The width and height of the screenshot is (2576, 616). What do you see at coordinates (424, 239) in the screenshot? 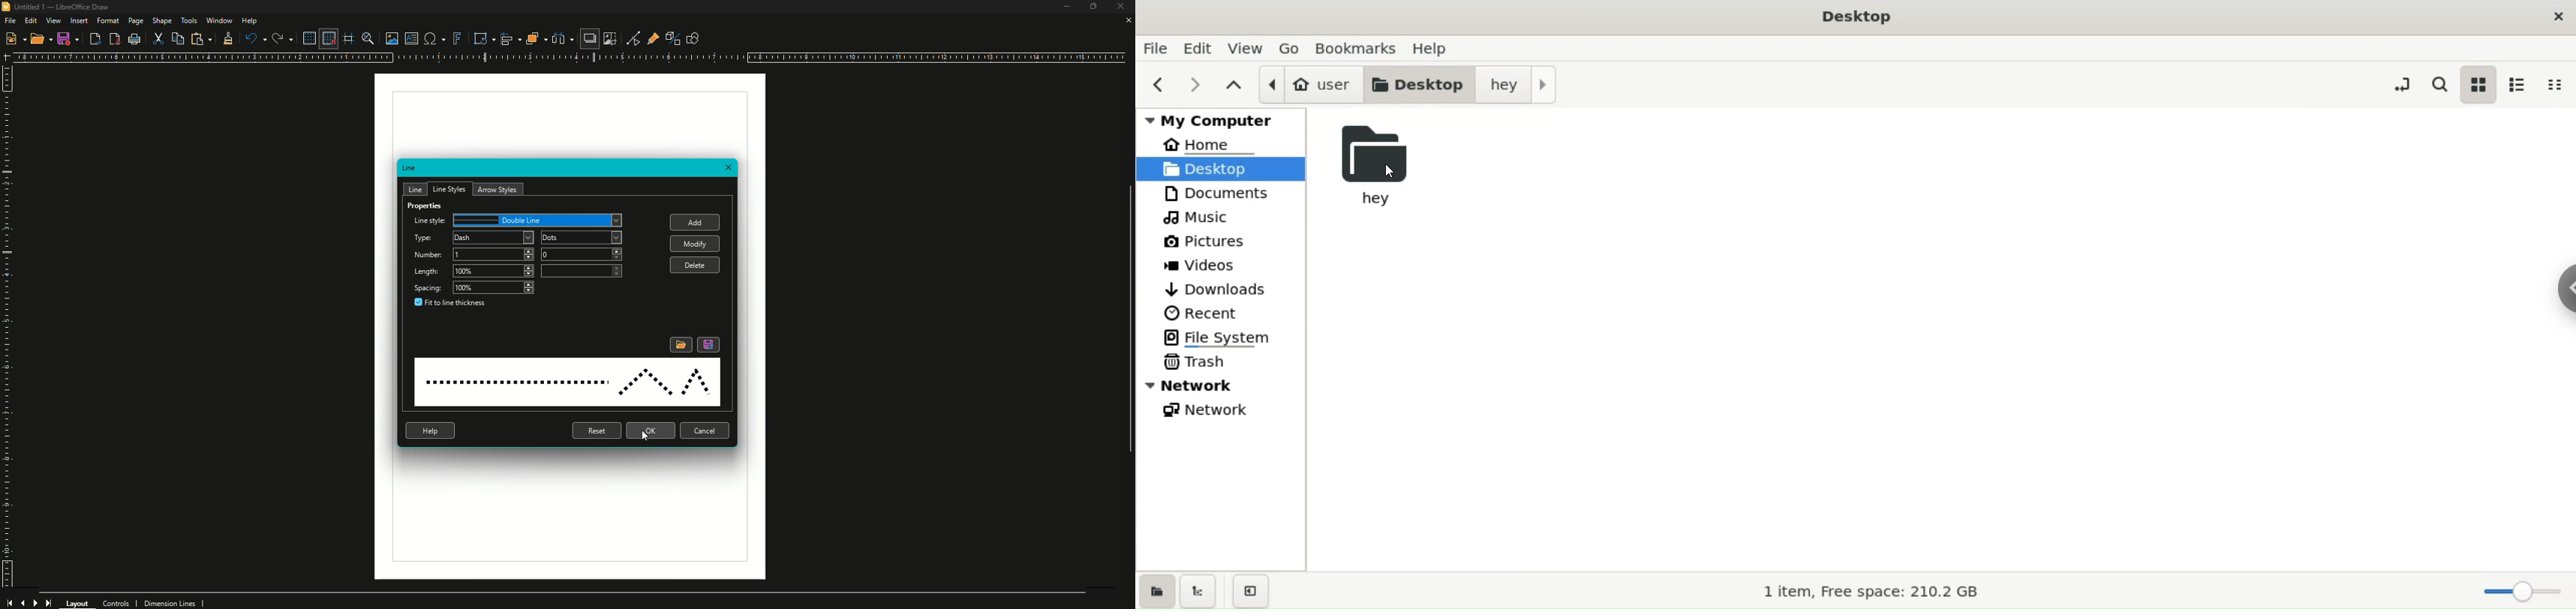
I see `Type` at bounding box center [424, 239].